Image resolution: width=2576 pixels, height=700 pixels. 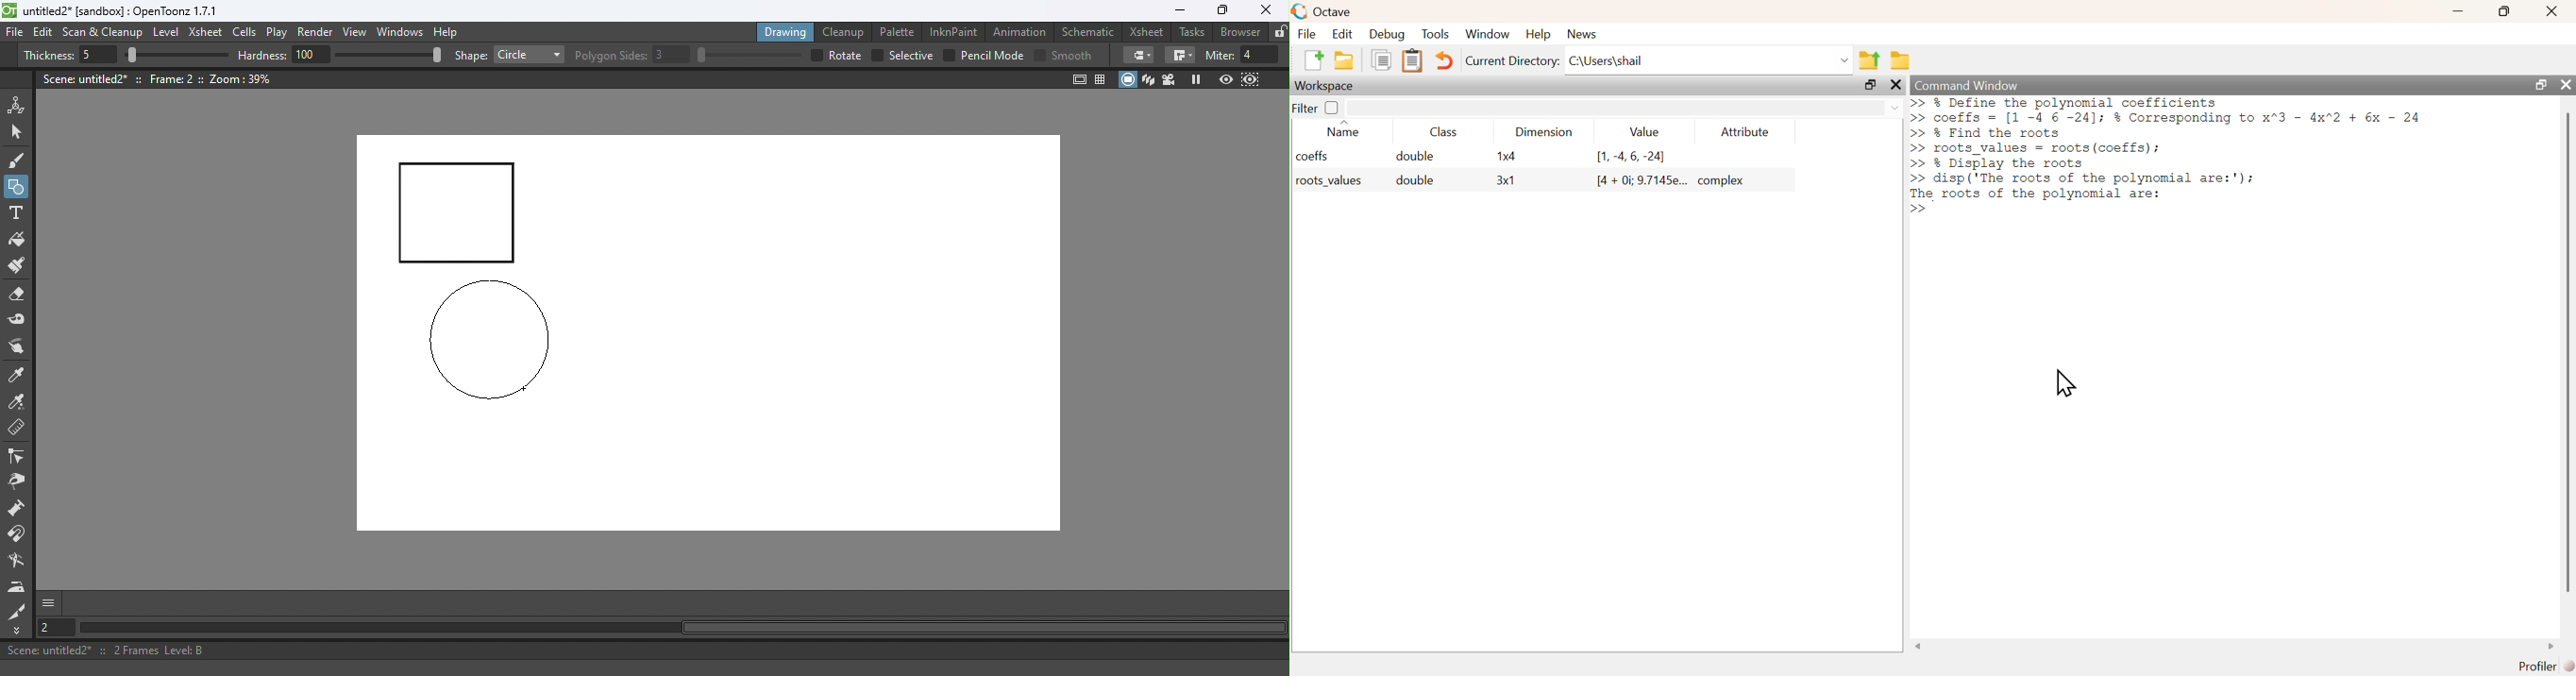 I want to click on Profiler, so click(x=2544, y=665).